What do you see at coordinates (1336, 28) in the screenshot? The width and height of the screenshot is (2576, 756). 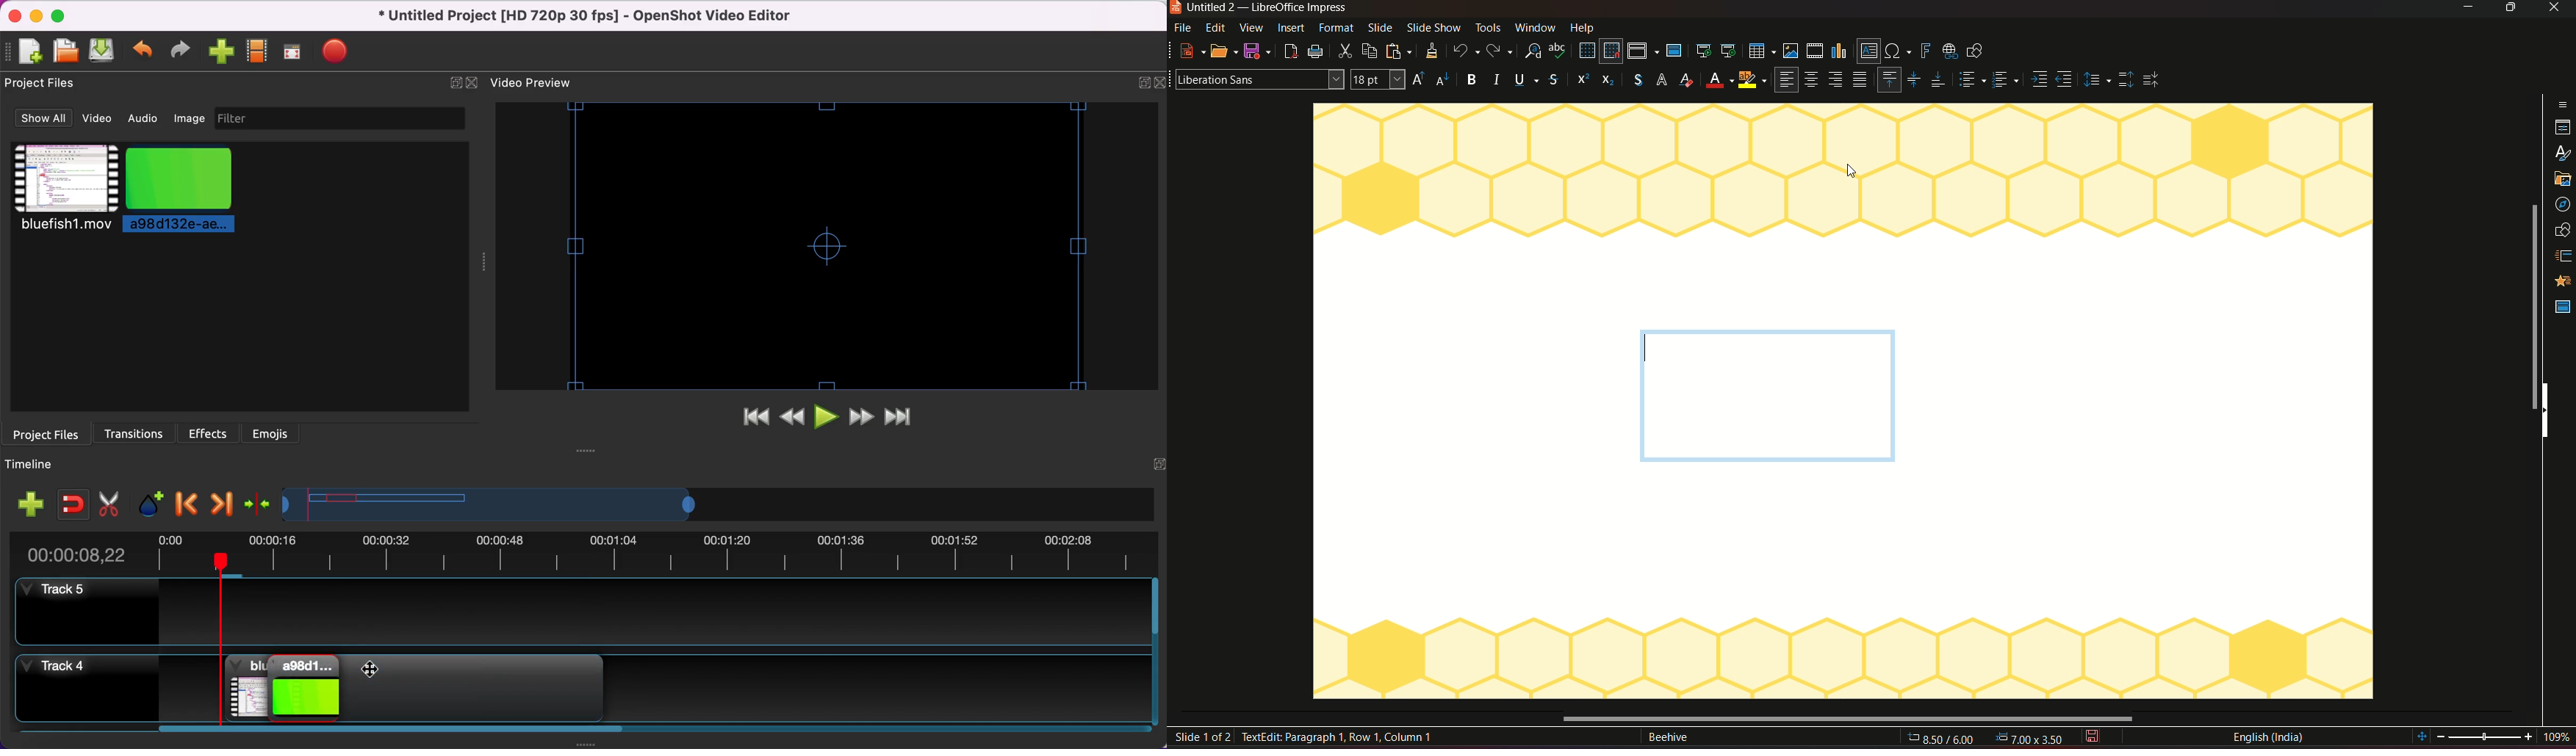 I see `format` at bounding box center [1336, 28].